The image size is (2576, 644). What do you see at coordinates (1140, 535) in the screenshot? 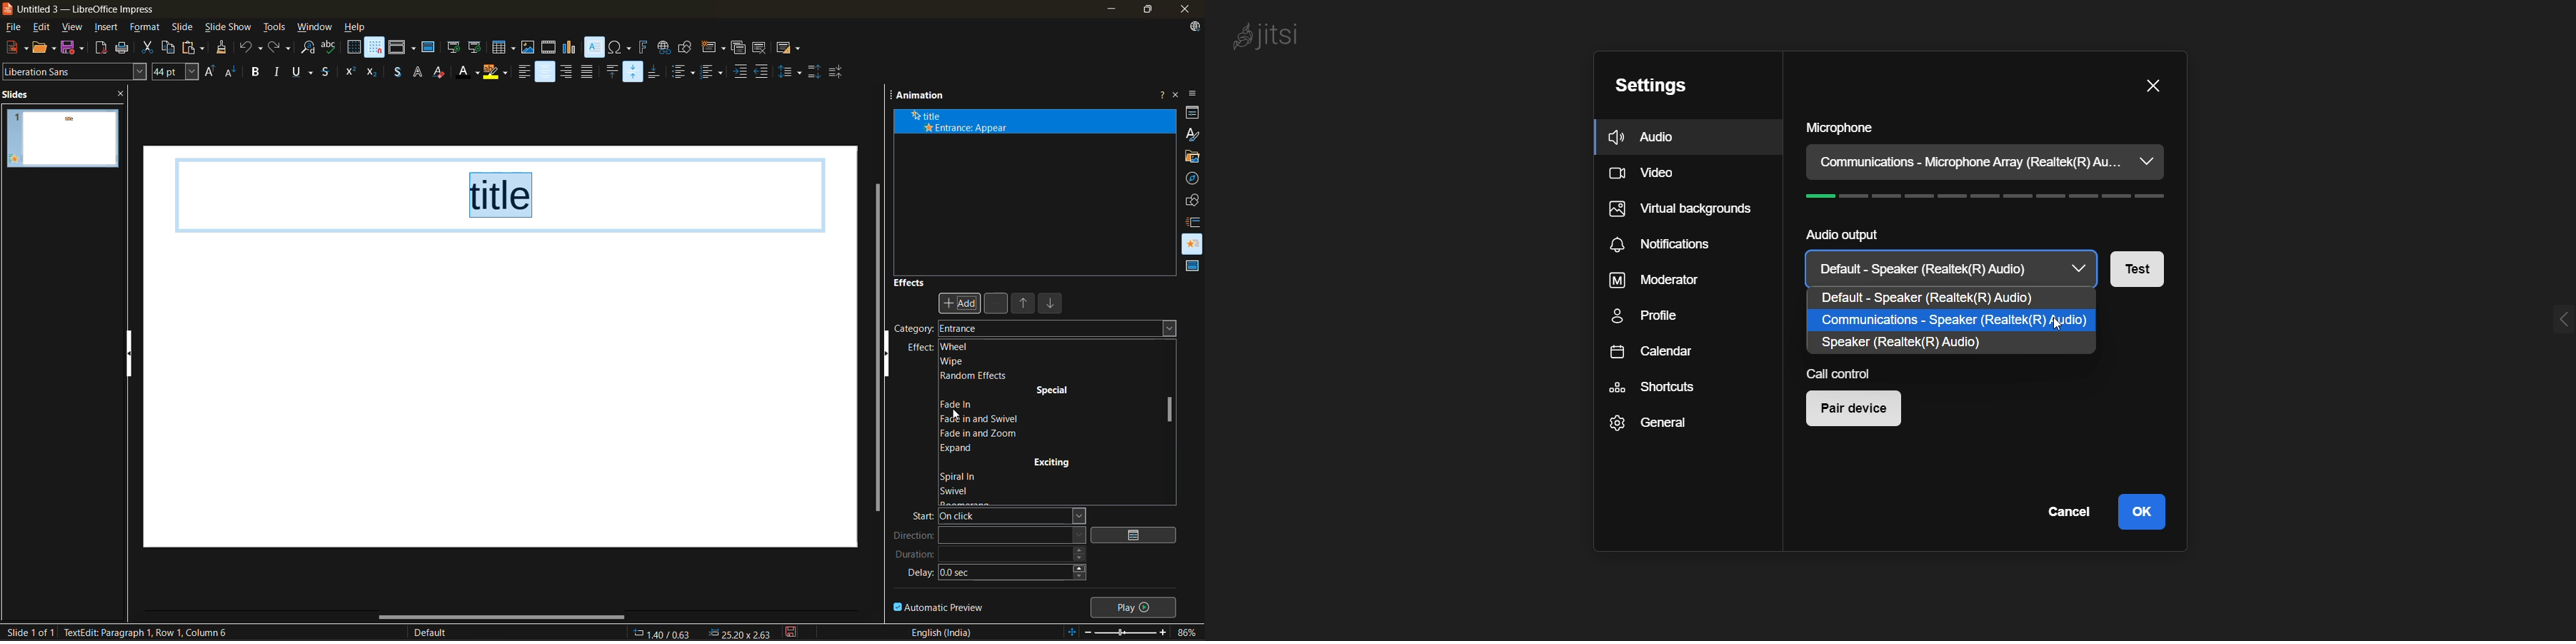
I see `options` at bounding box center [1140, 535].